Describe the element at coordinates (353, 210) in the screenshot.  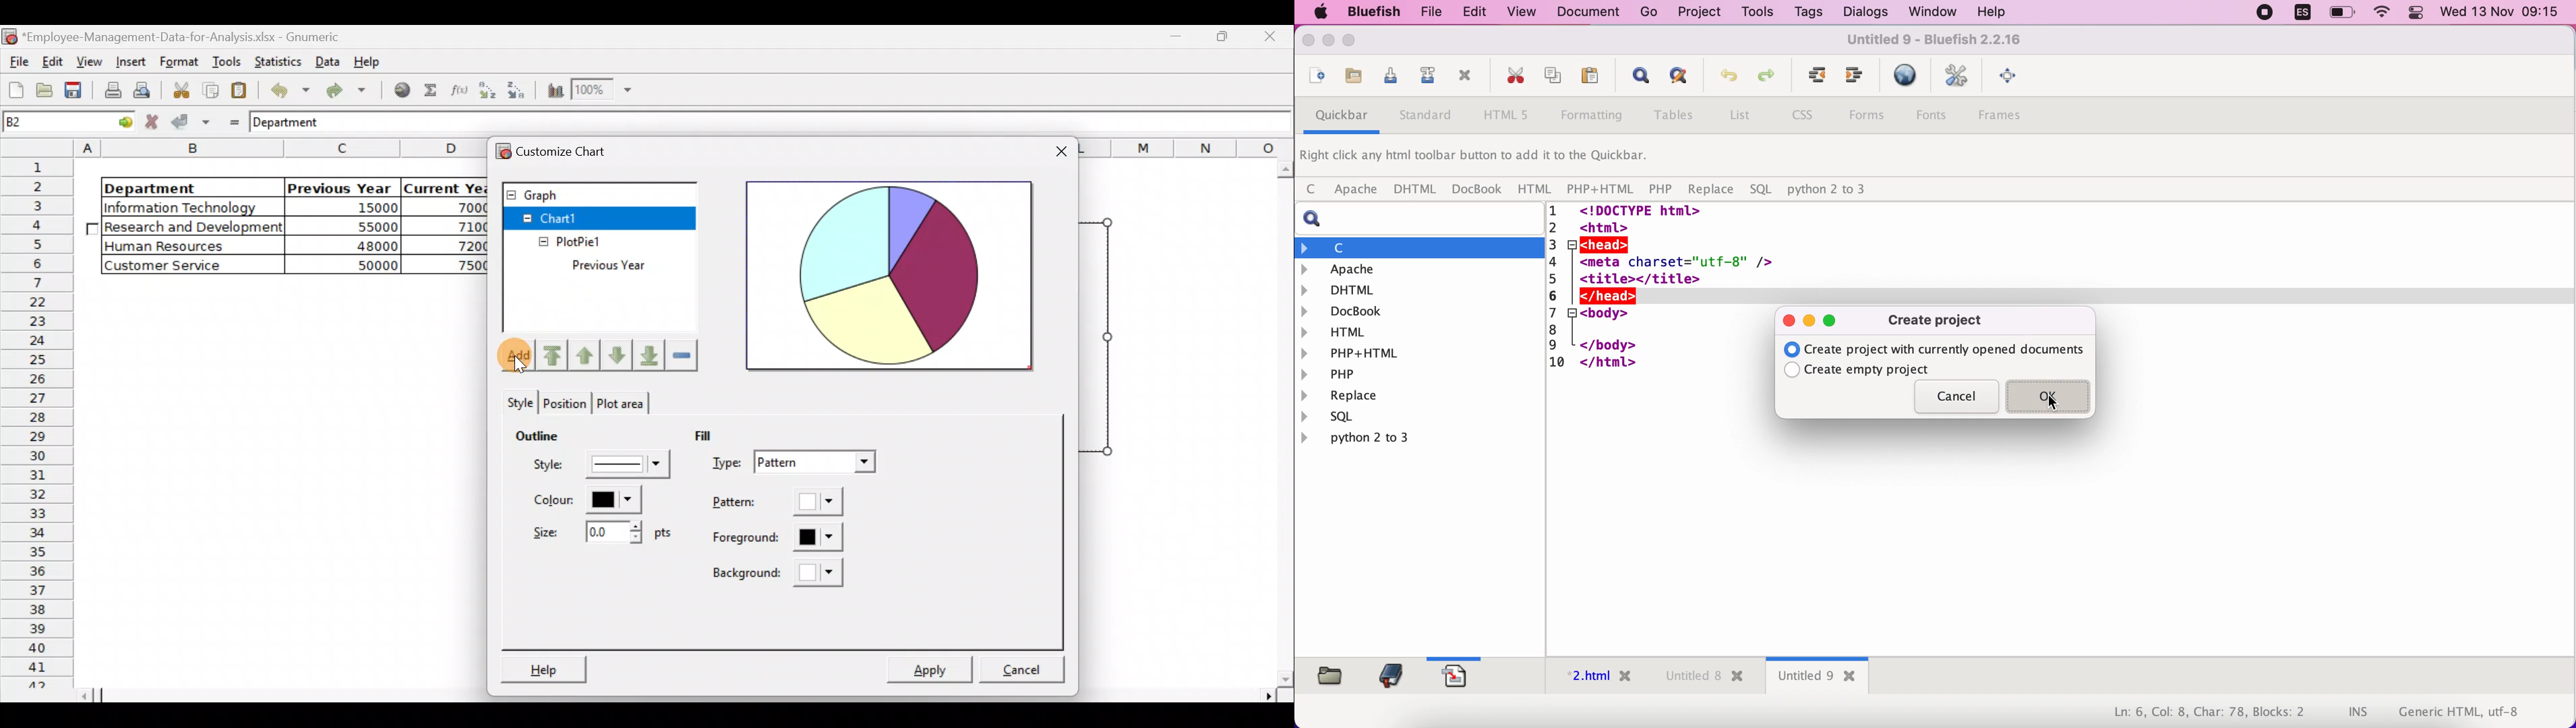
I see `15000` at that location.